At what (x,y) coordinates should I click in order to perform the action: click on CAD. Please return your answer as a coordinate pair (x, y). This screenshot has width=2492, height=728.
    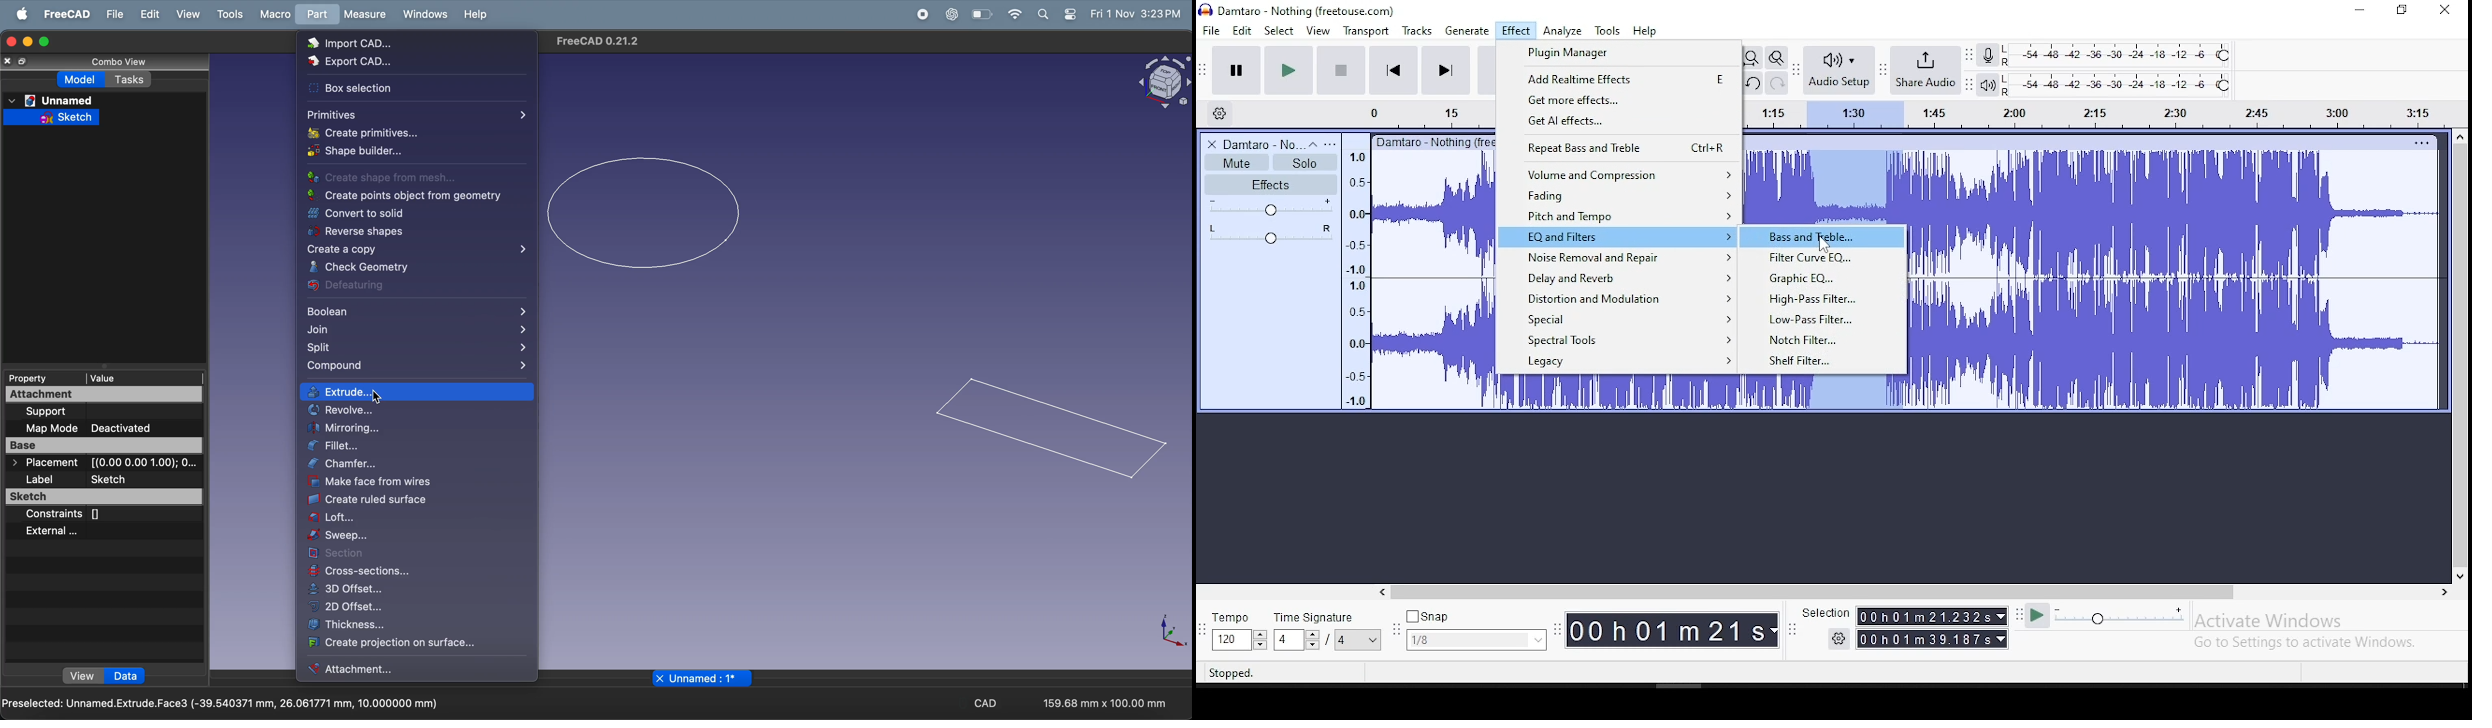
    Looking at the image, I should click on (986, 702).